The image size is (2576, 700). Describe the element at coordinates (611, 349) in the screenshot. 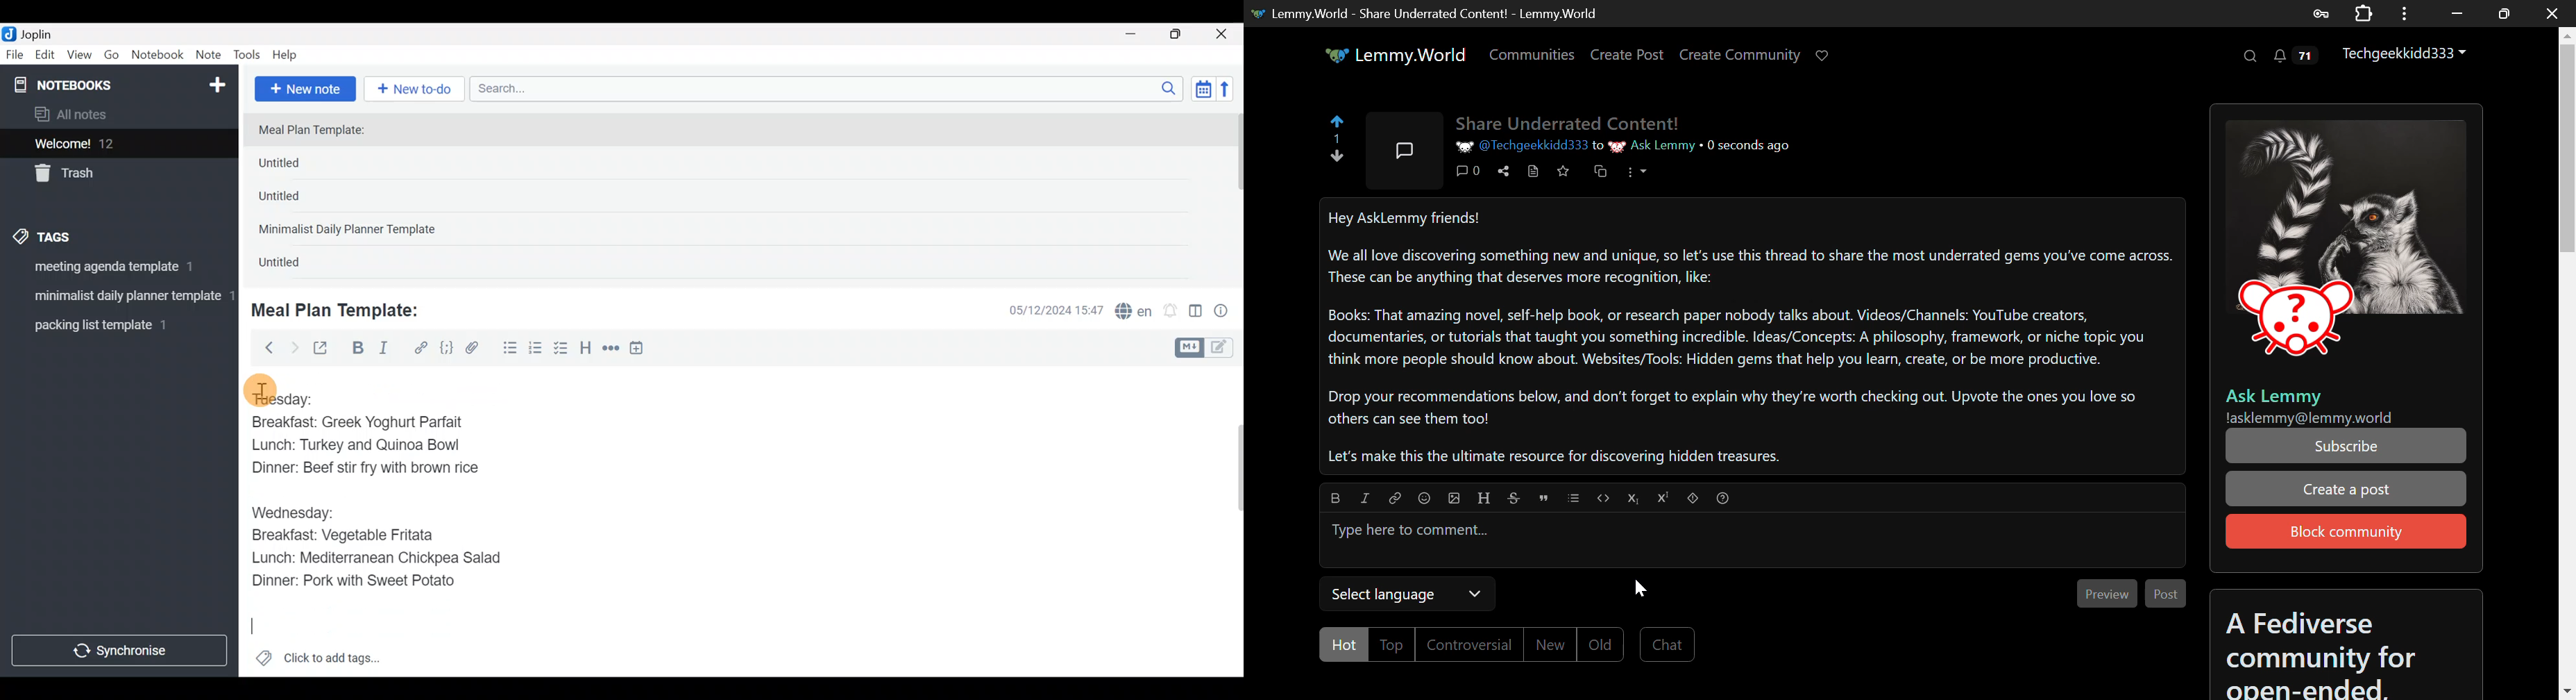

I see `Horizontal rule` at that location.